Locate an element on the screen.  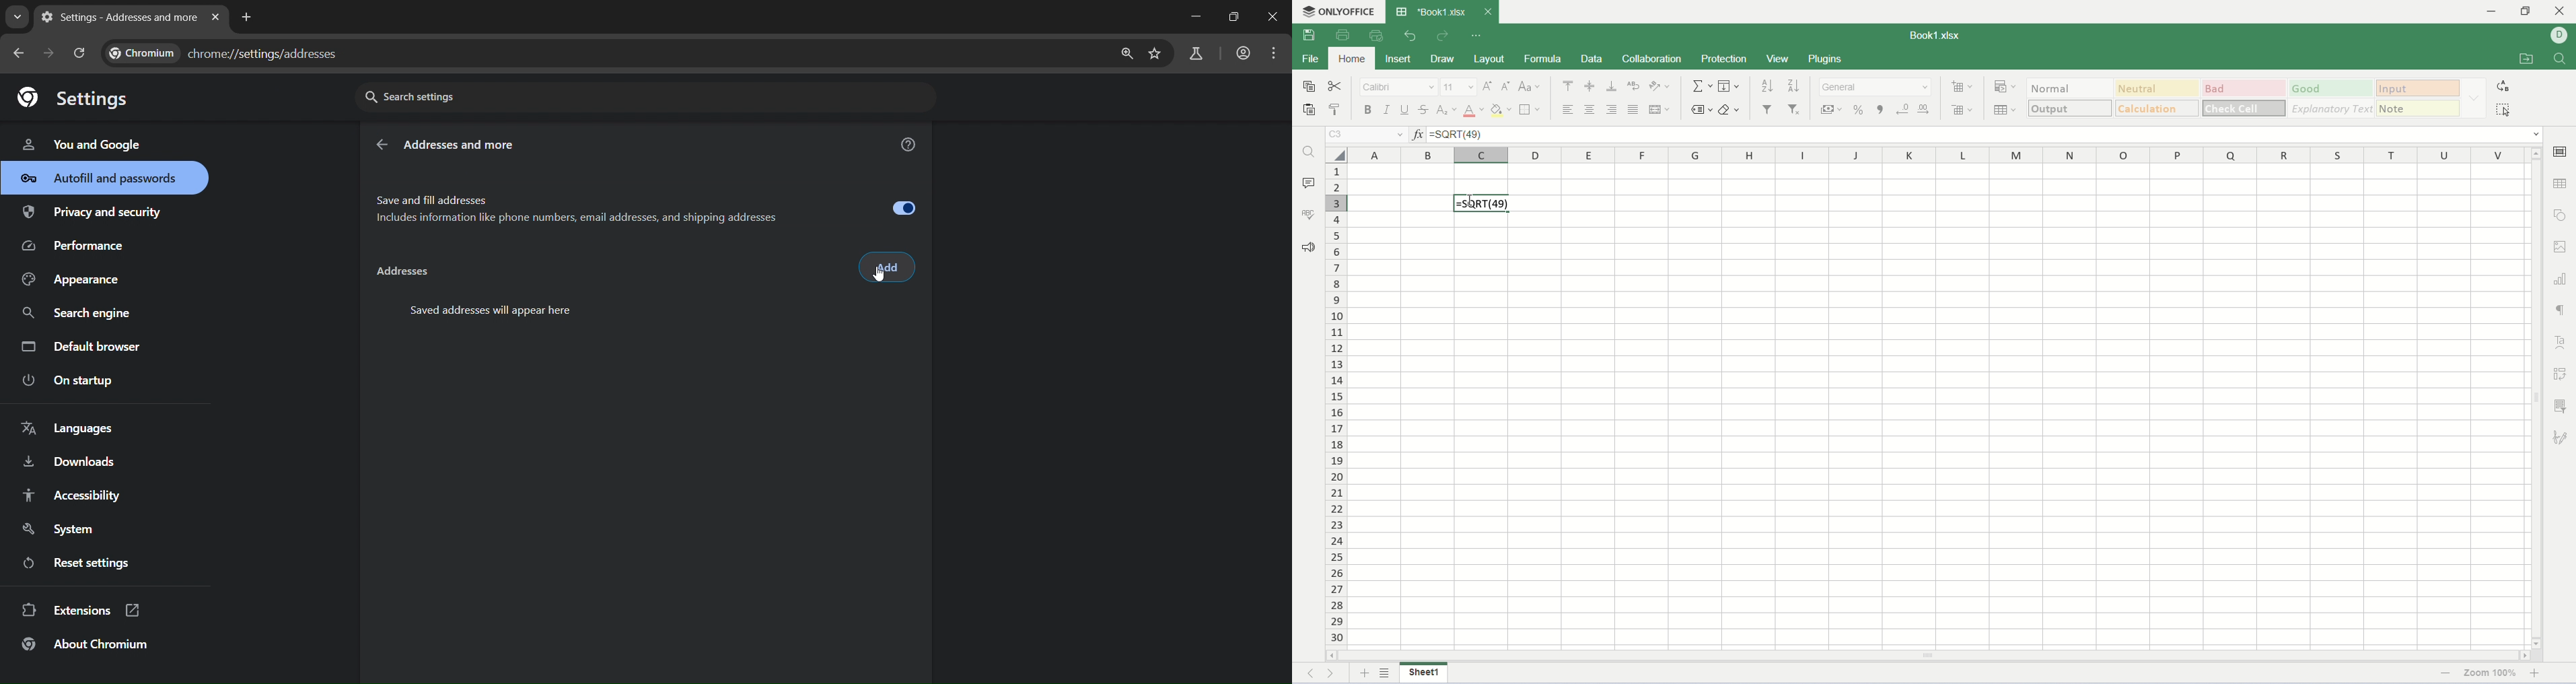
number format is located at coordinates (1877, 88).